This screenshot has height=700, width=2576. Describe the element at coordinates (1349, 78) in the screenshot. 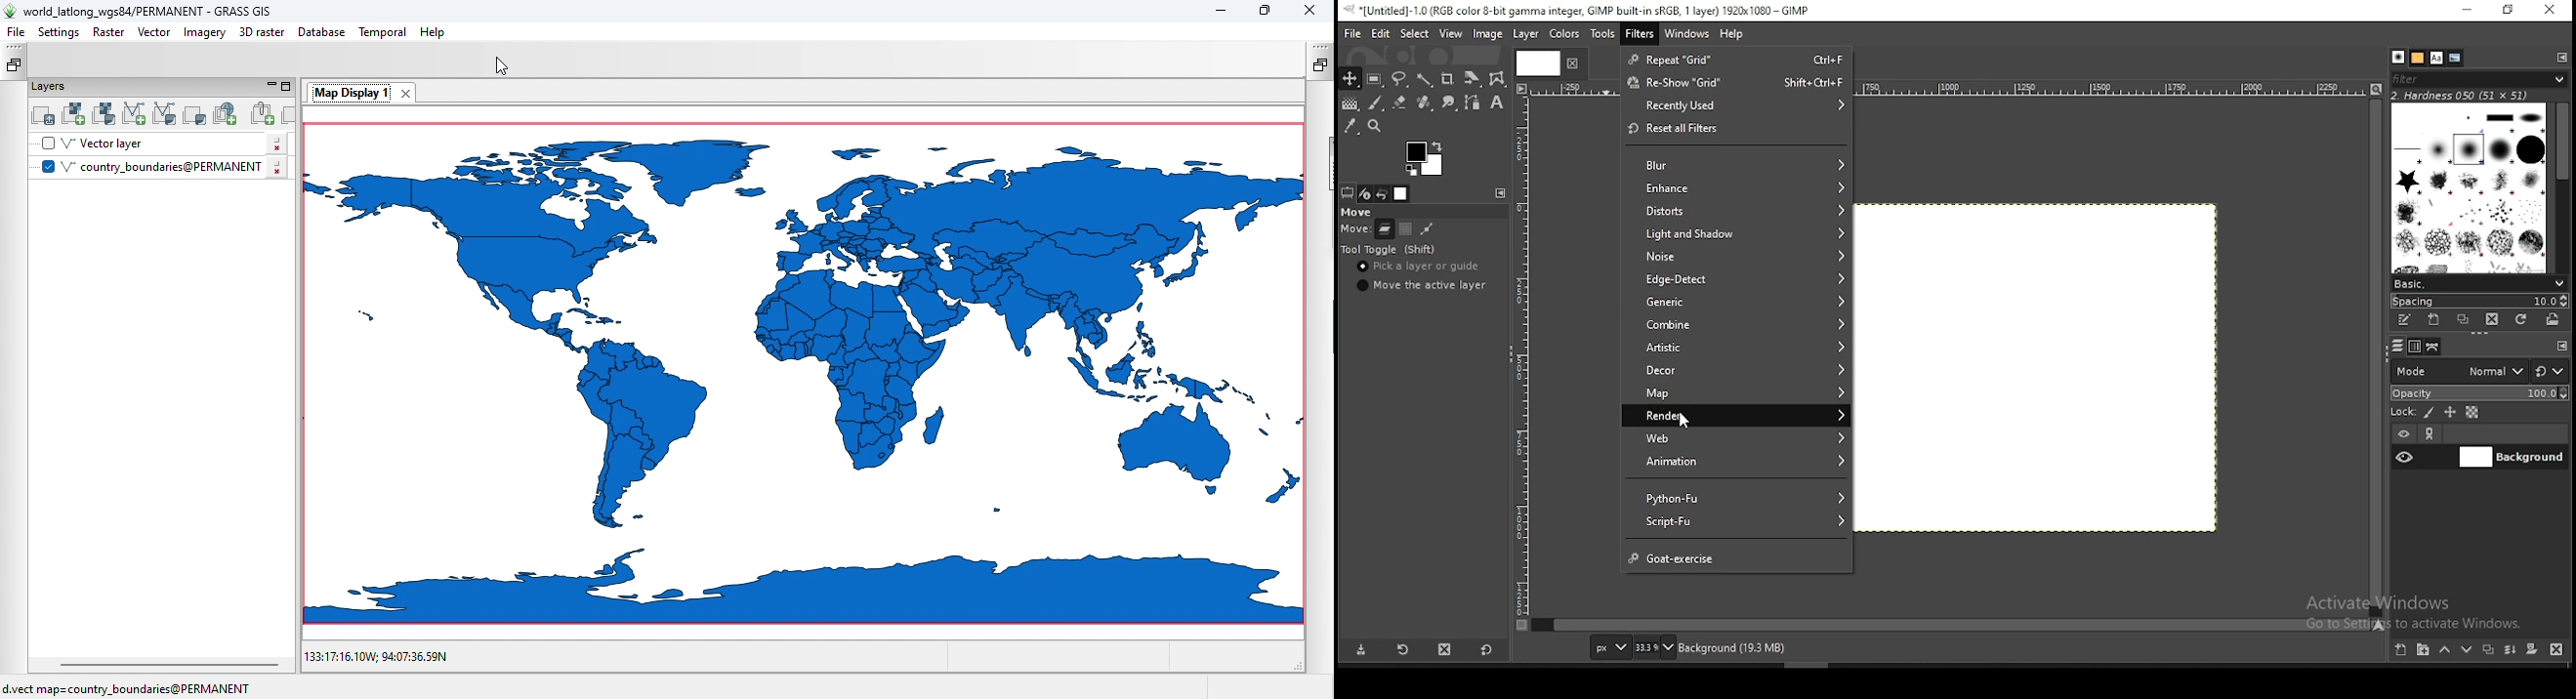

I see `move tool` at that location.